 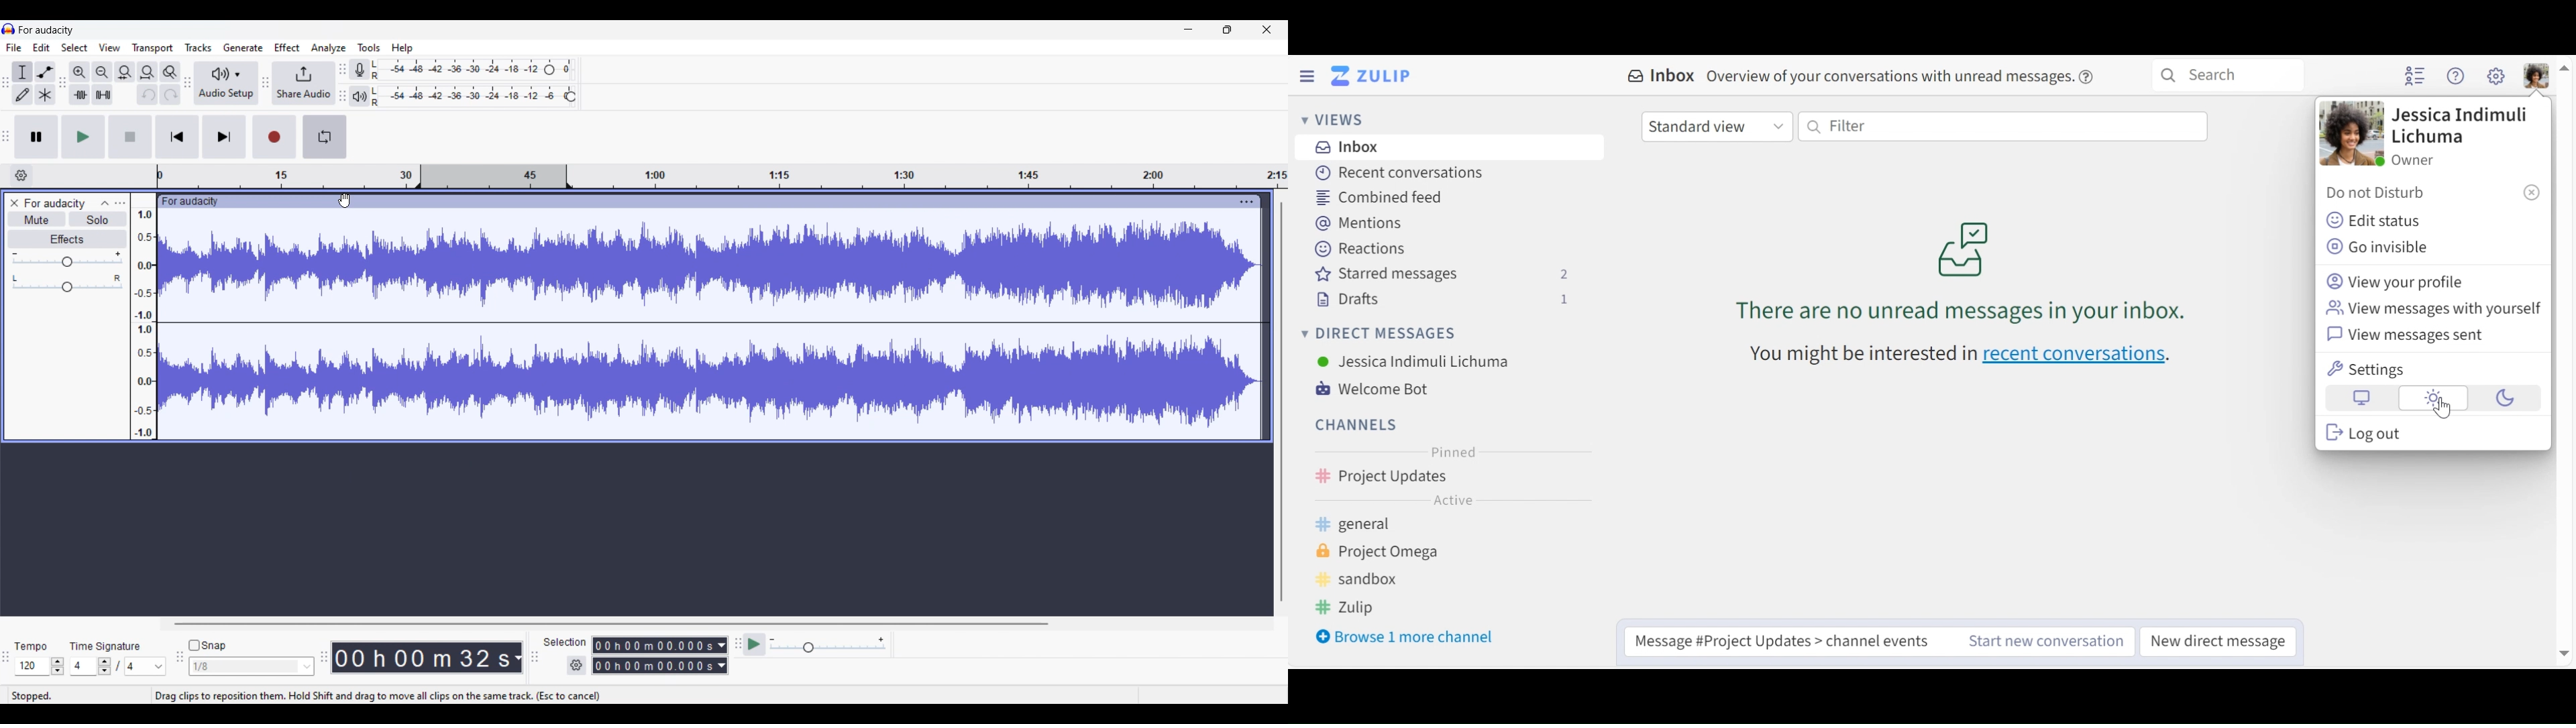 What do you see at coordinates (55, 203) in the screenshot?
I see `Project name - For audacity` at bounding box center [55, 203].